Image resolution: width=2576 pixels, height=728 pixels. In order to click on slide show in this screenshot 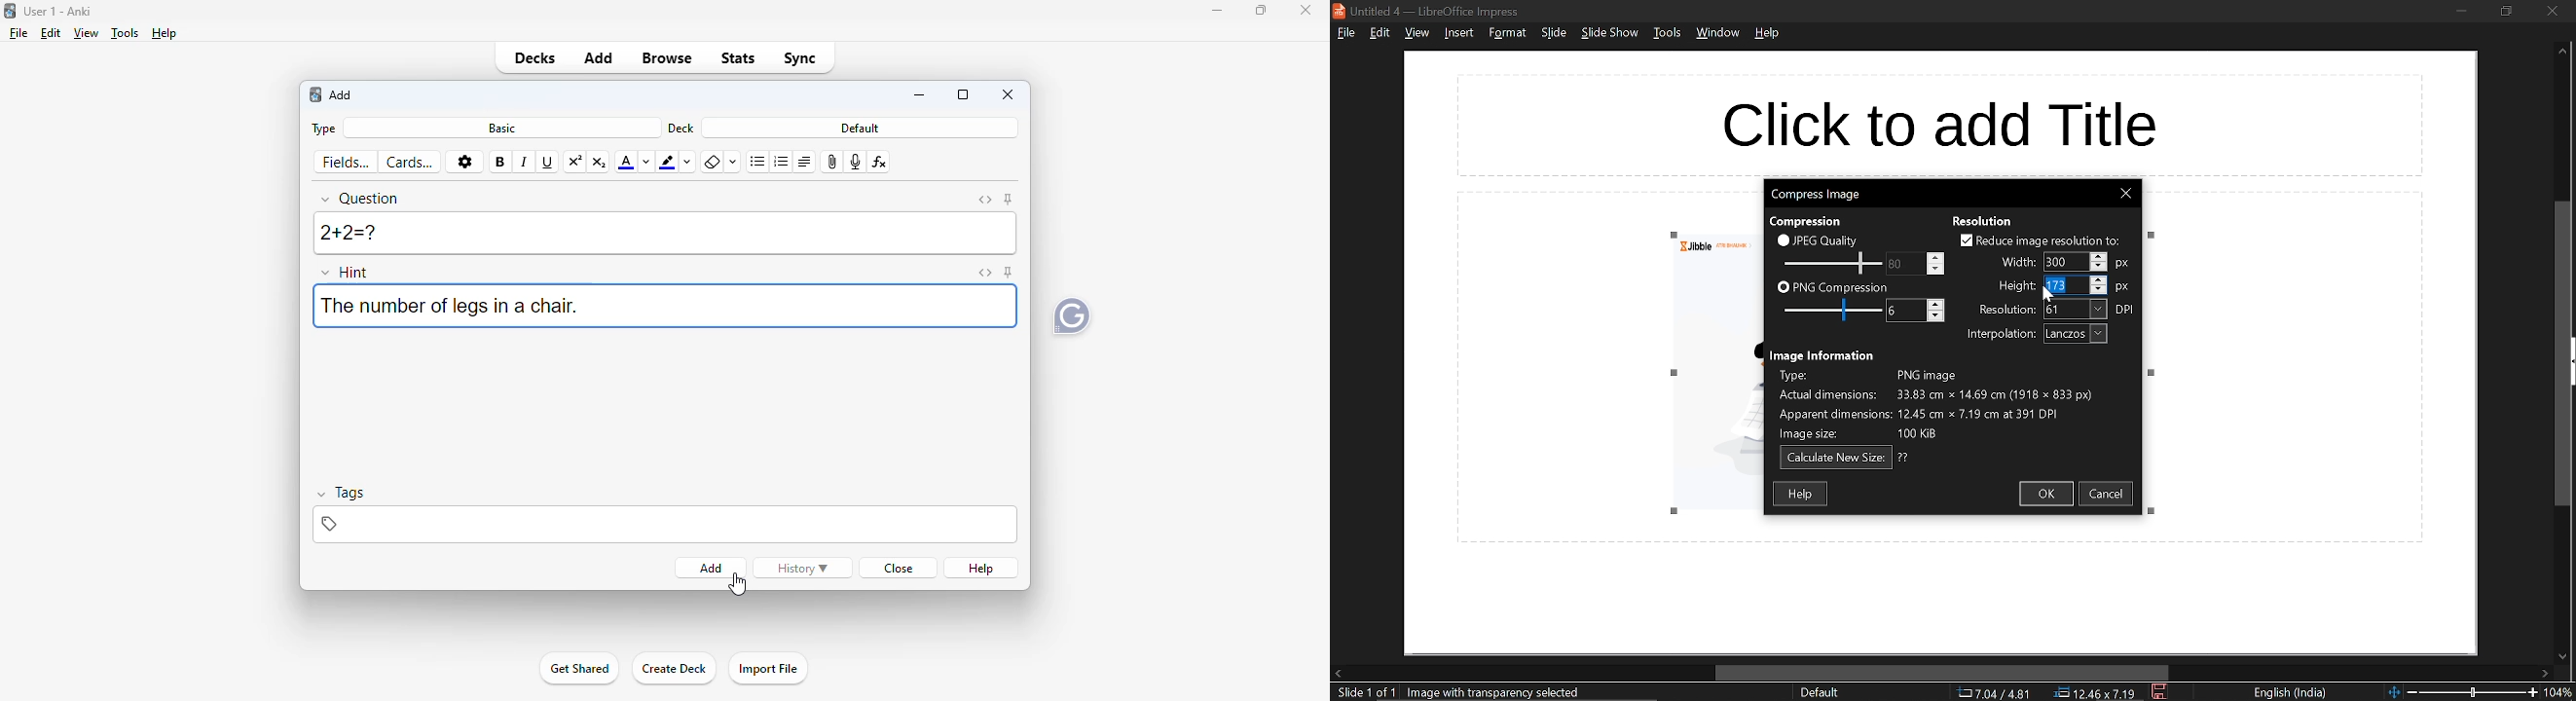, I will do `click(1610, 35)`.